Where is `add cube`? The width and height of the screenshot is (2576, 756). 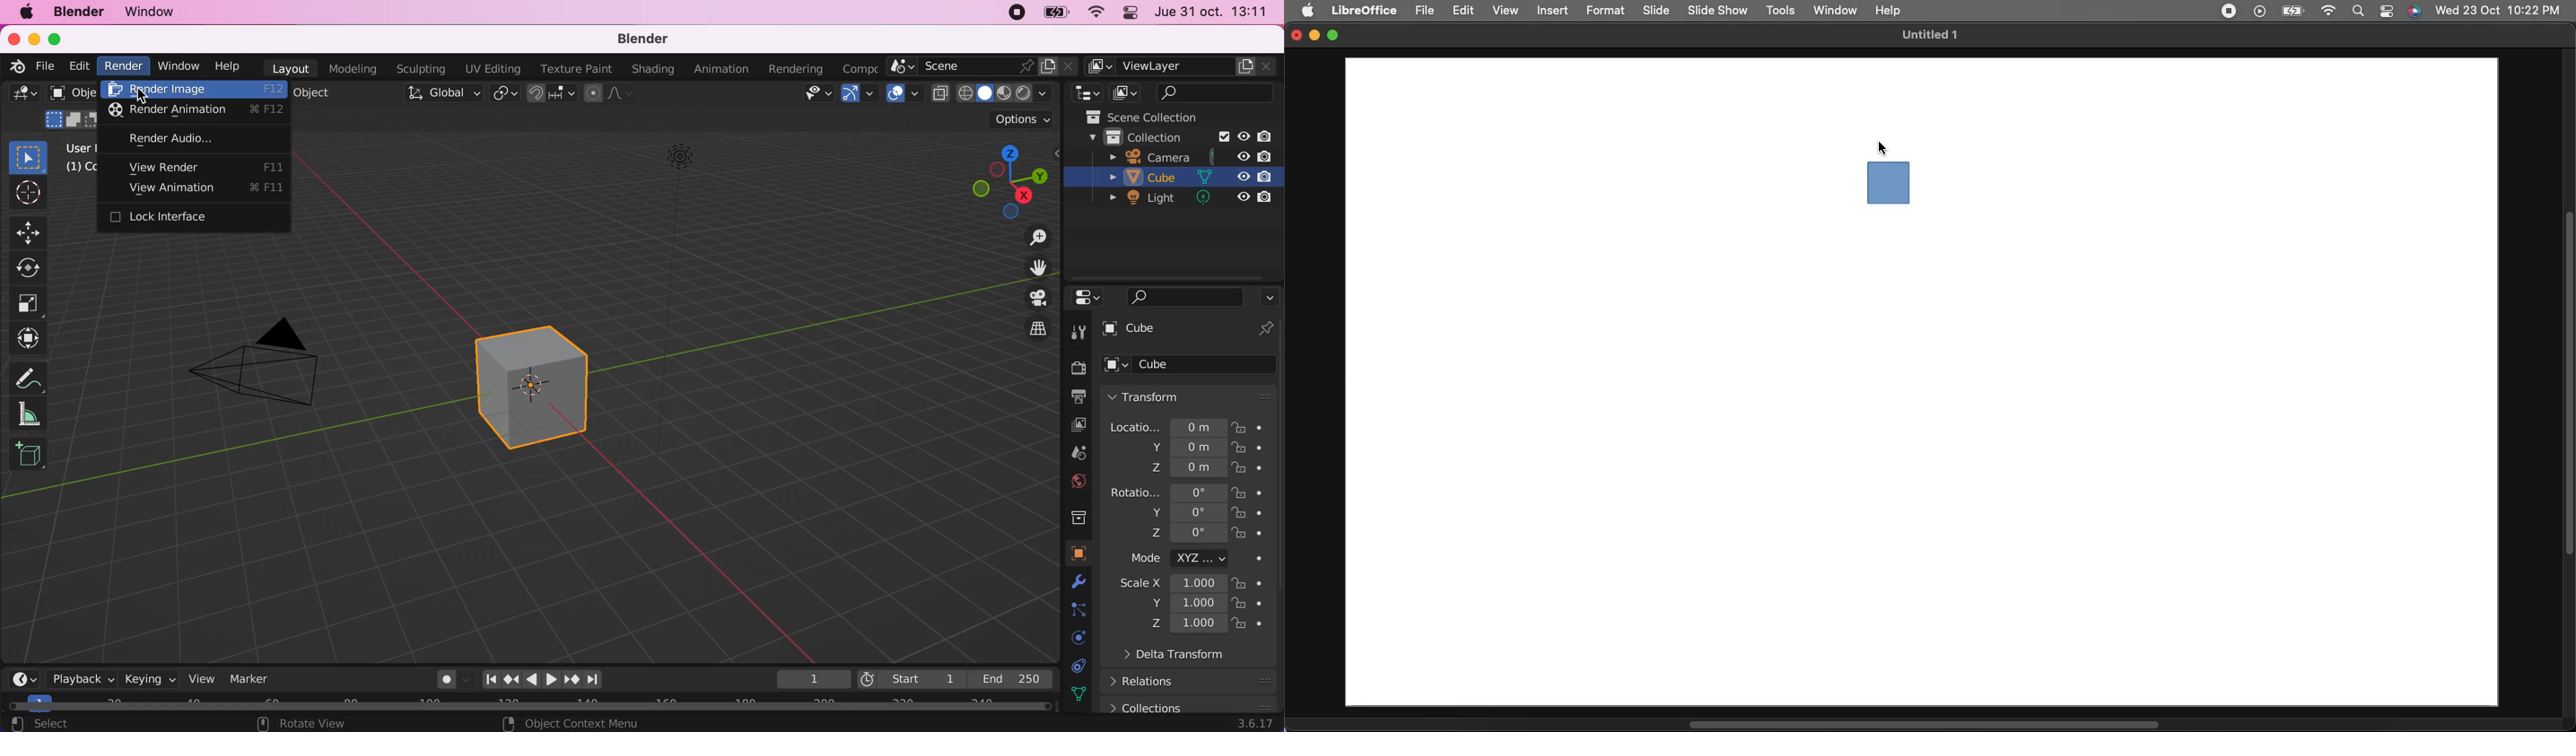
add cube is located at coordinates (31, 453).